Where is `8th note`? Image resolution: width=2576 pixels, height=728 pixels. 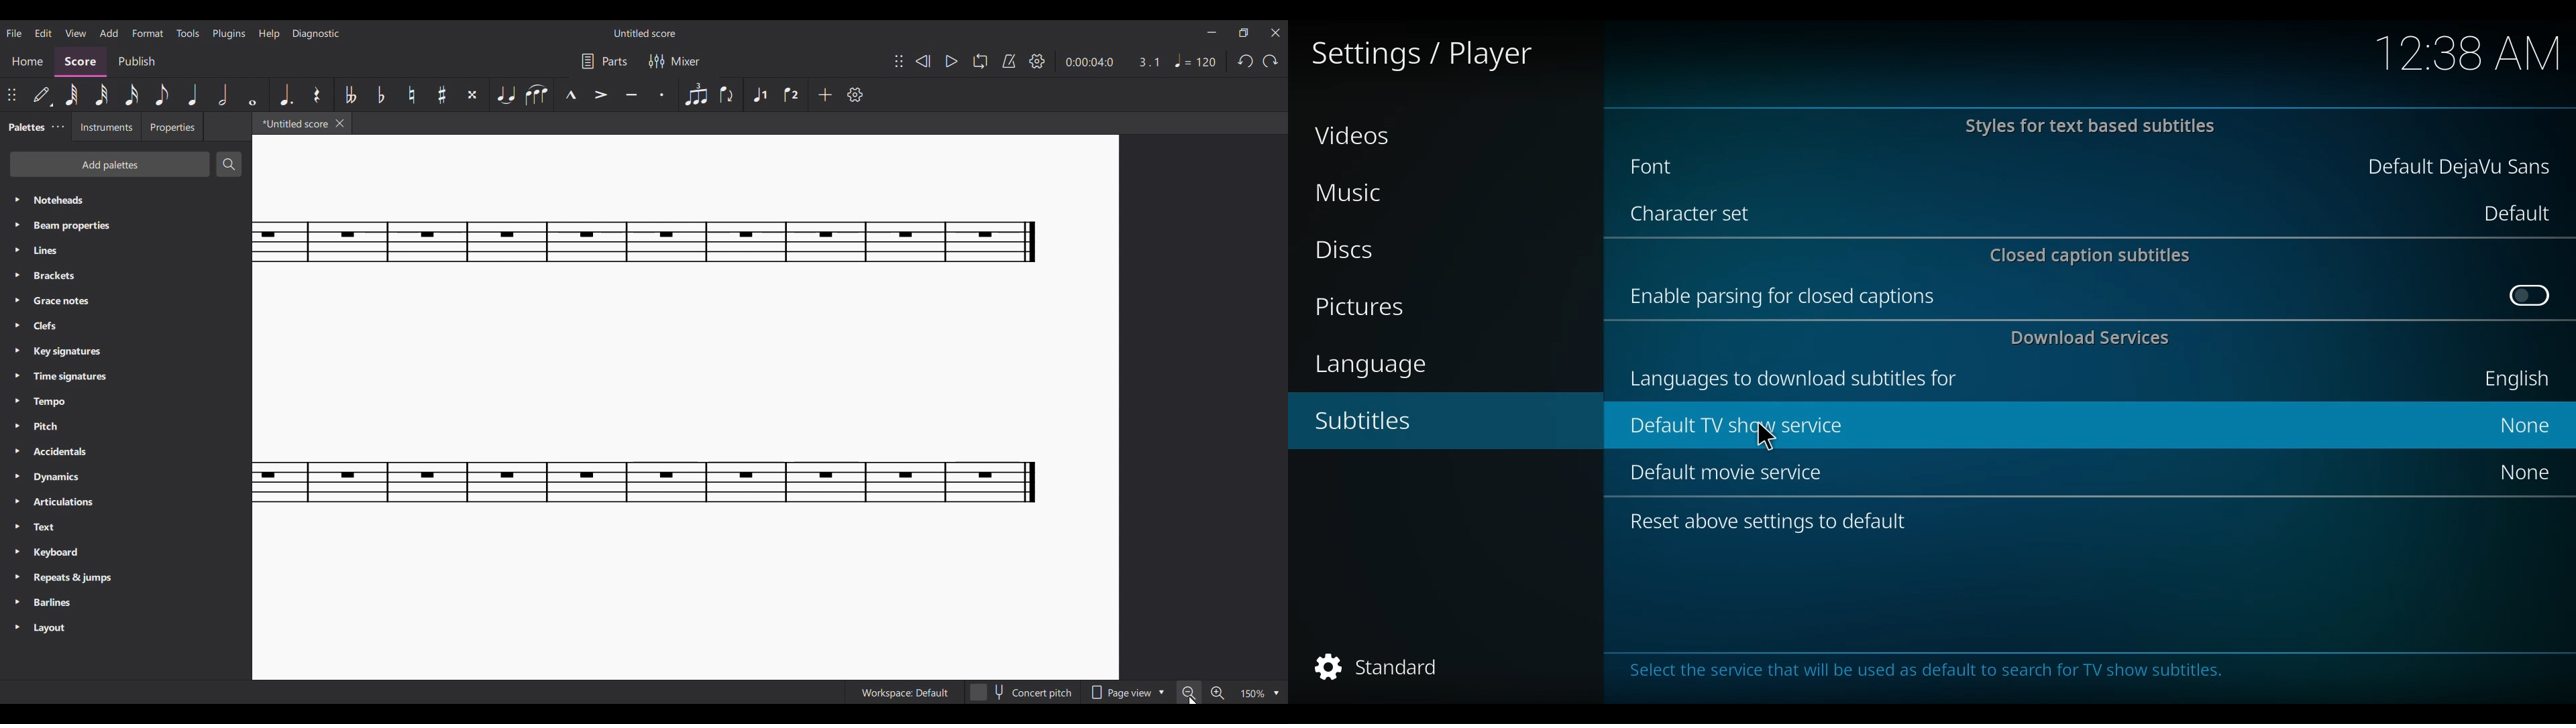 8th note is located at coordinates (162, 95).